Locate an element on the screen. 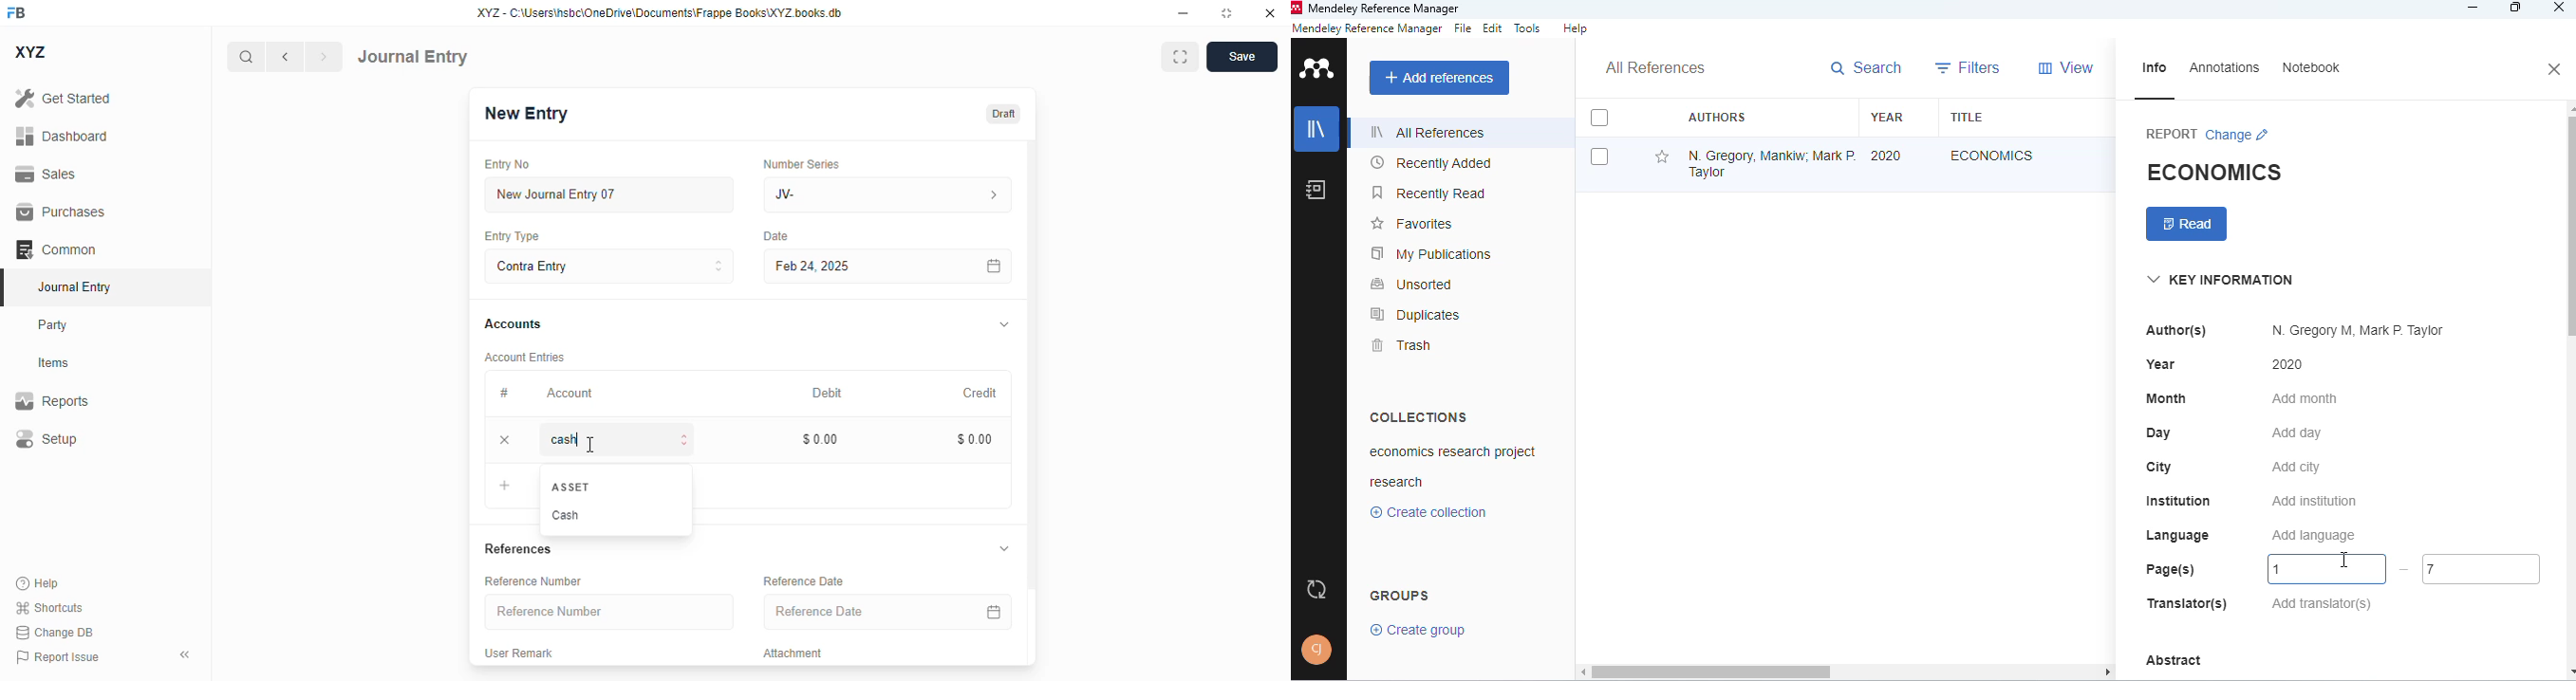  account is located at coordinates (570, 393).